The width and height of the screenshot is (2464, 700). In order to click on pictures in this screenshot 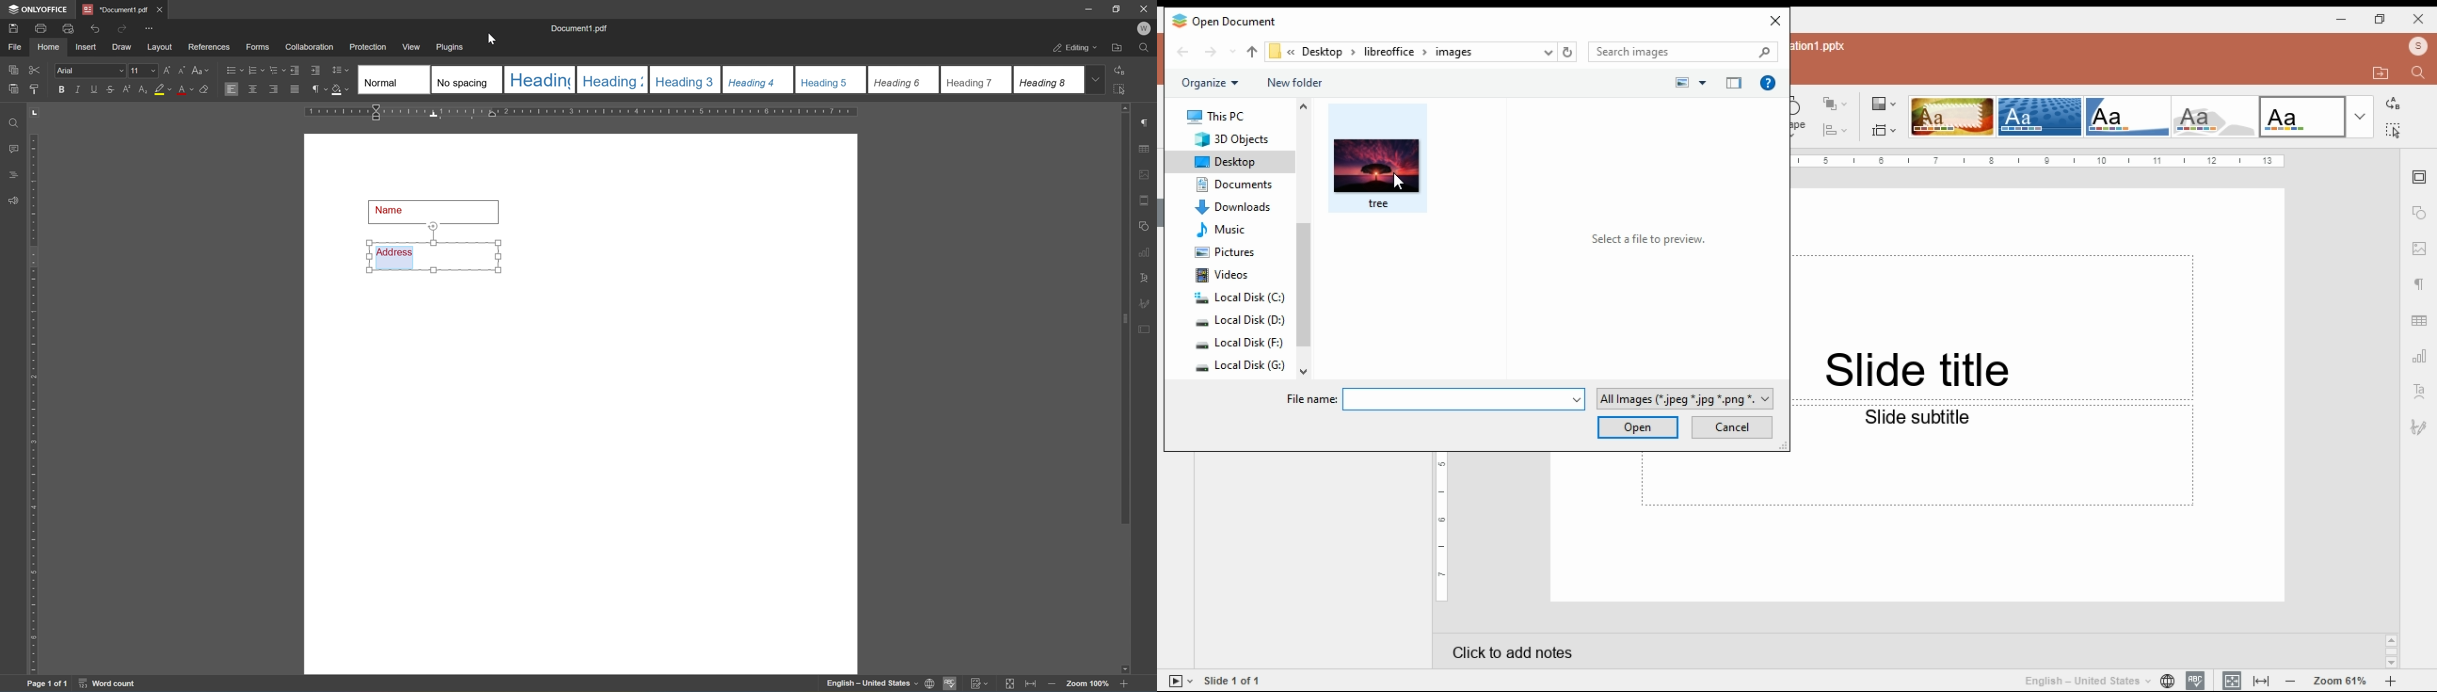, I will do `click(1223, 251)`.